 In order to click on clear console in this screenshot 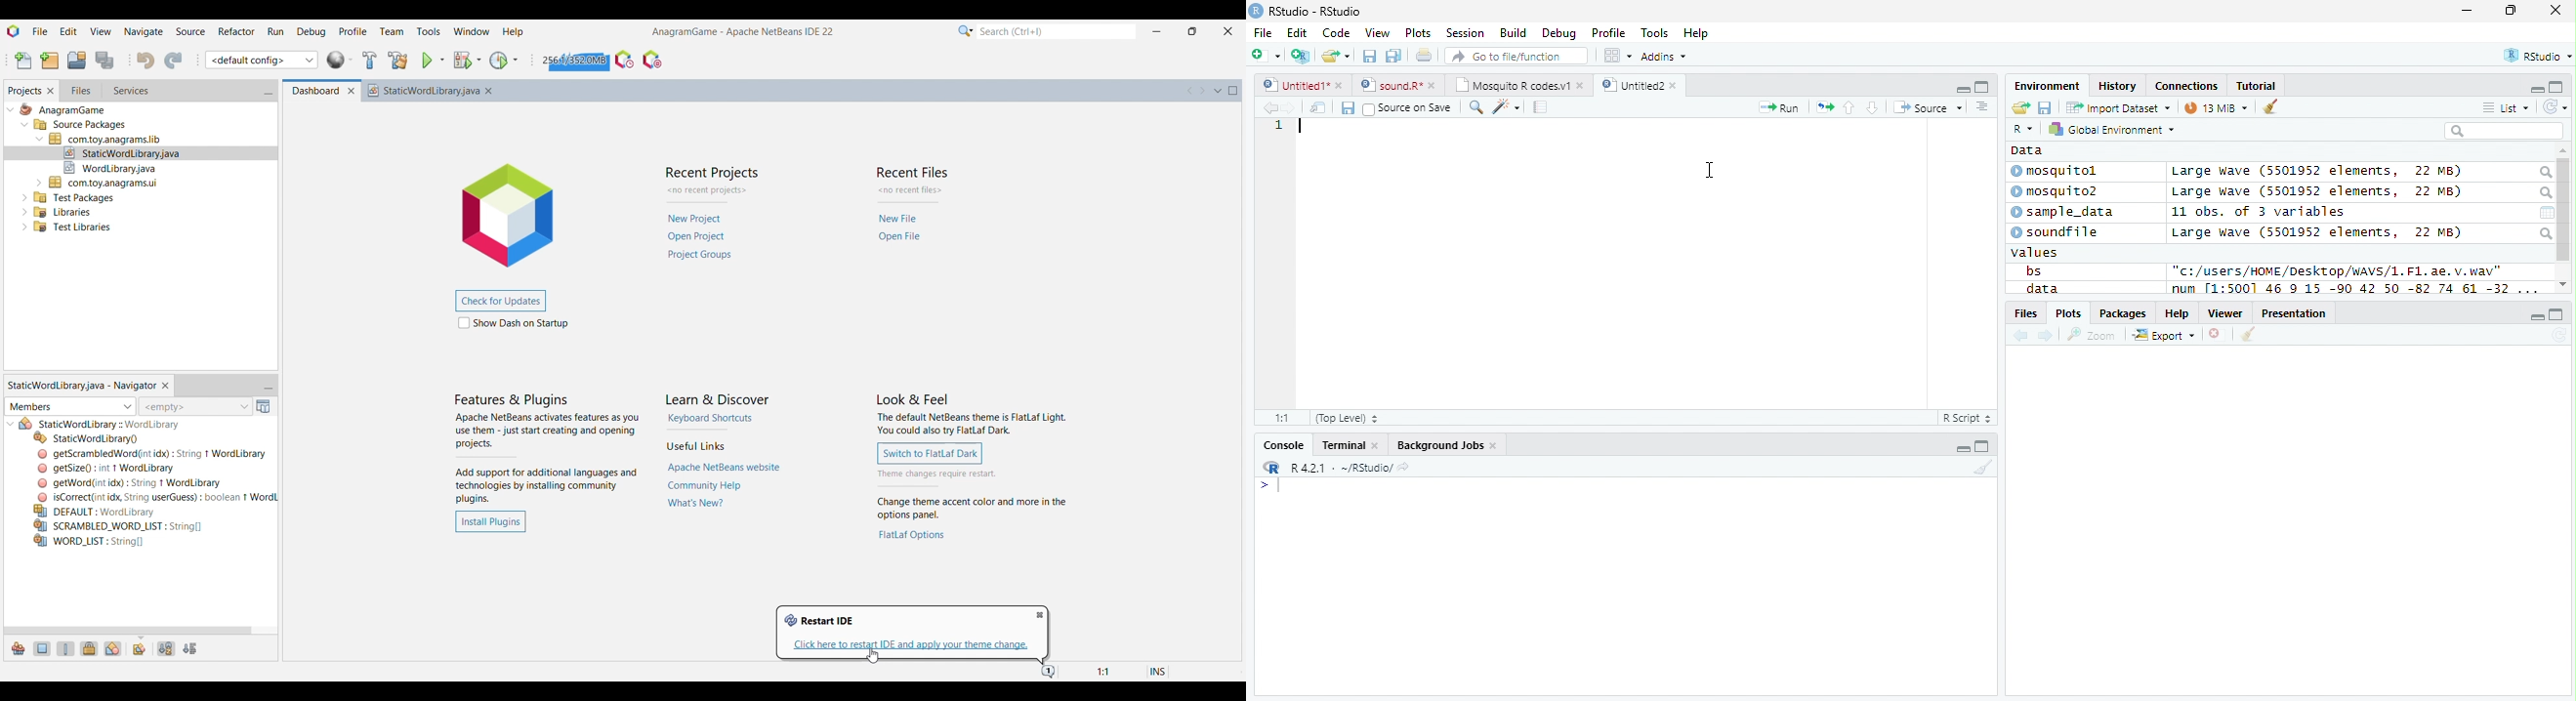, I will do `click(2270, 105)`.